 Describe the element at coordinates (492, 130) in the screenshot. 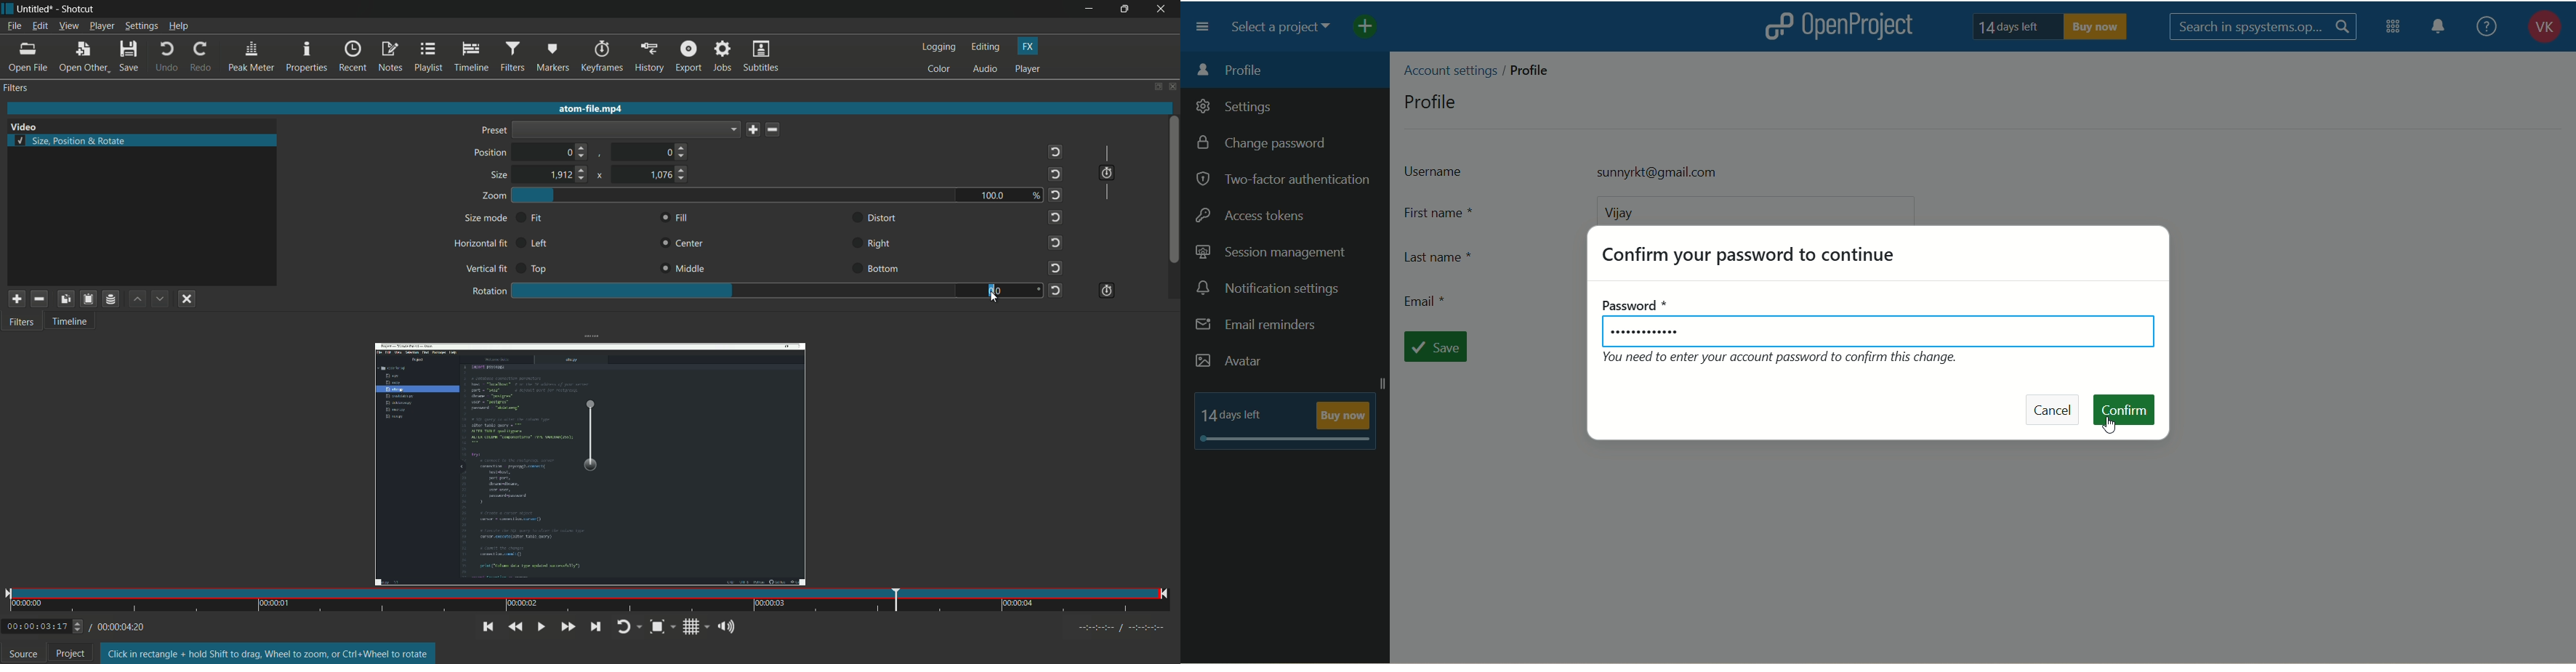

I see `preset` at that location.